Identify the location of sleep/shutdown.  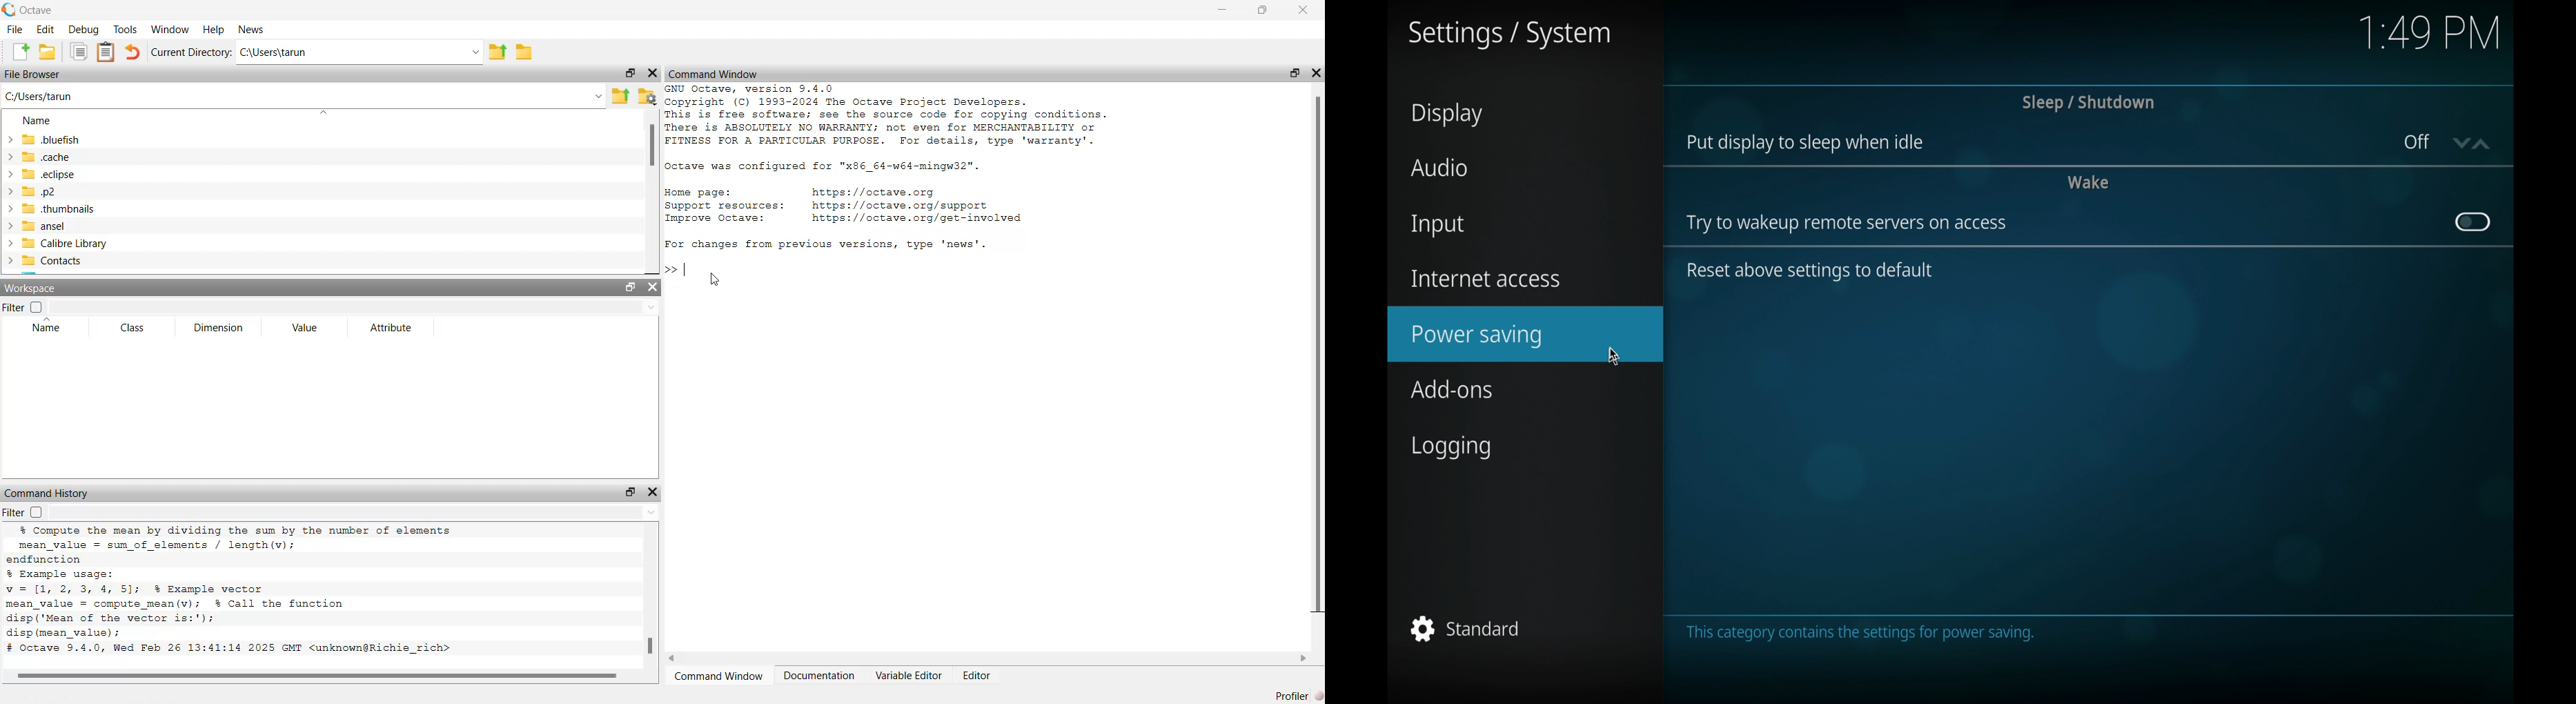
(2088, 102).